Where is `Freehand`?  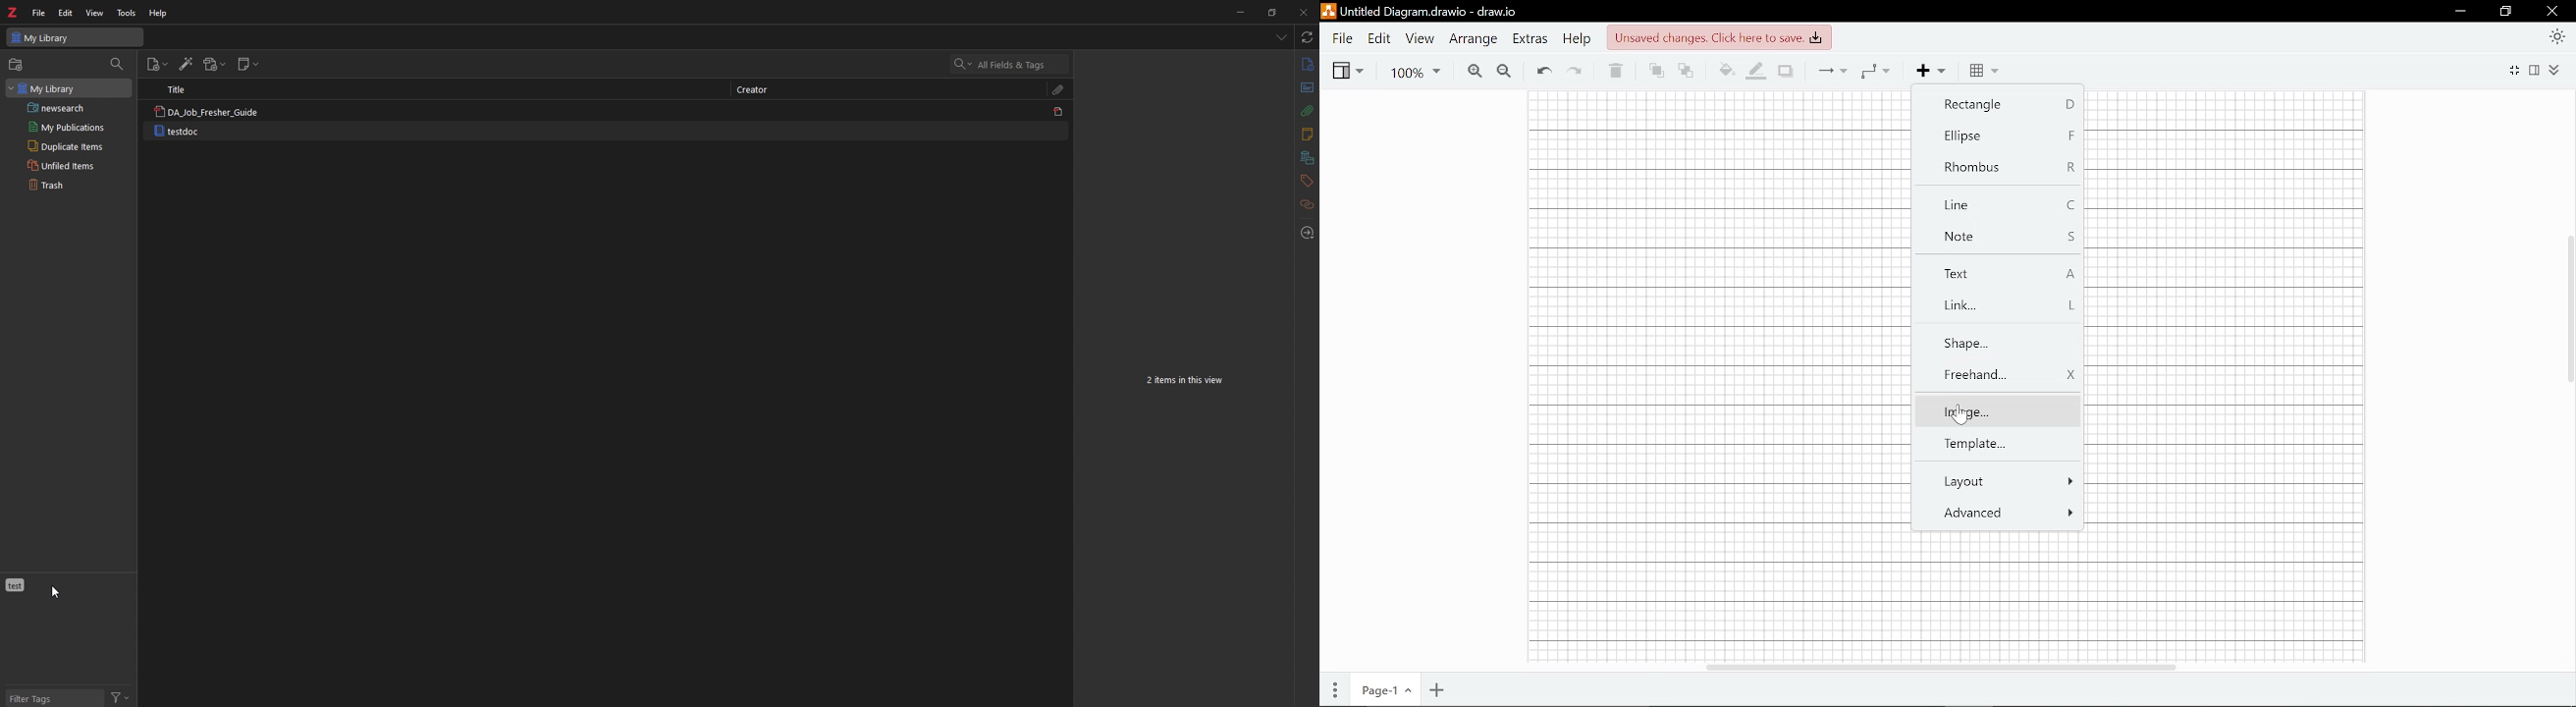 Freehand is located at coordinates (1998, 374).